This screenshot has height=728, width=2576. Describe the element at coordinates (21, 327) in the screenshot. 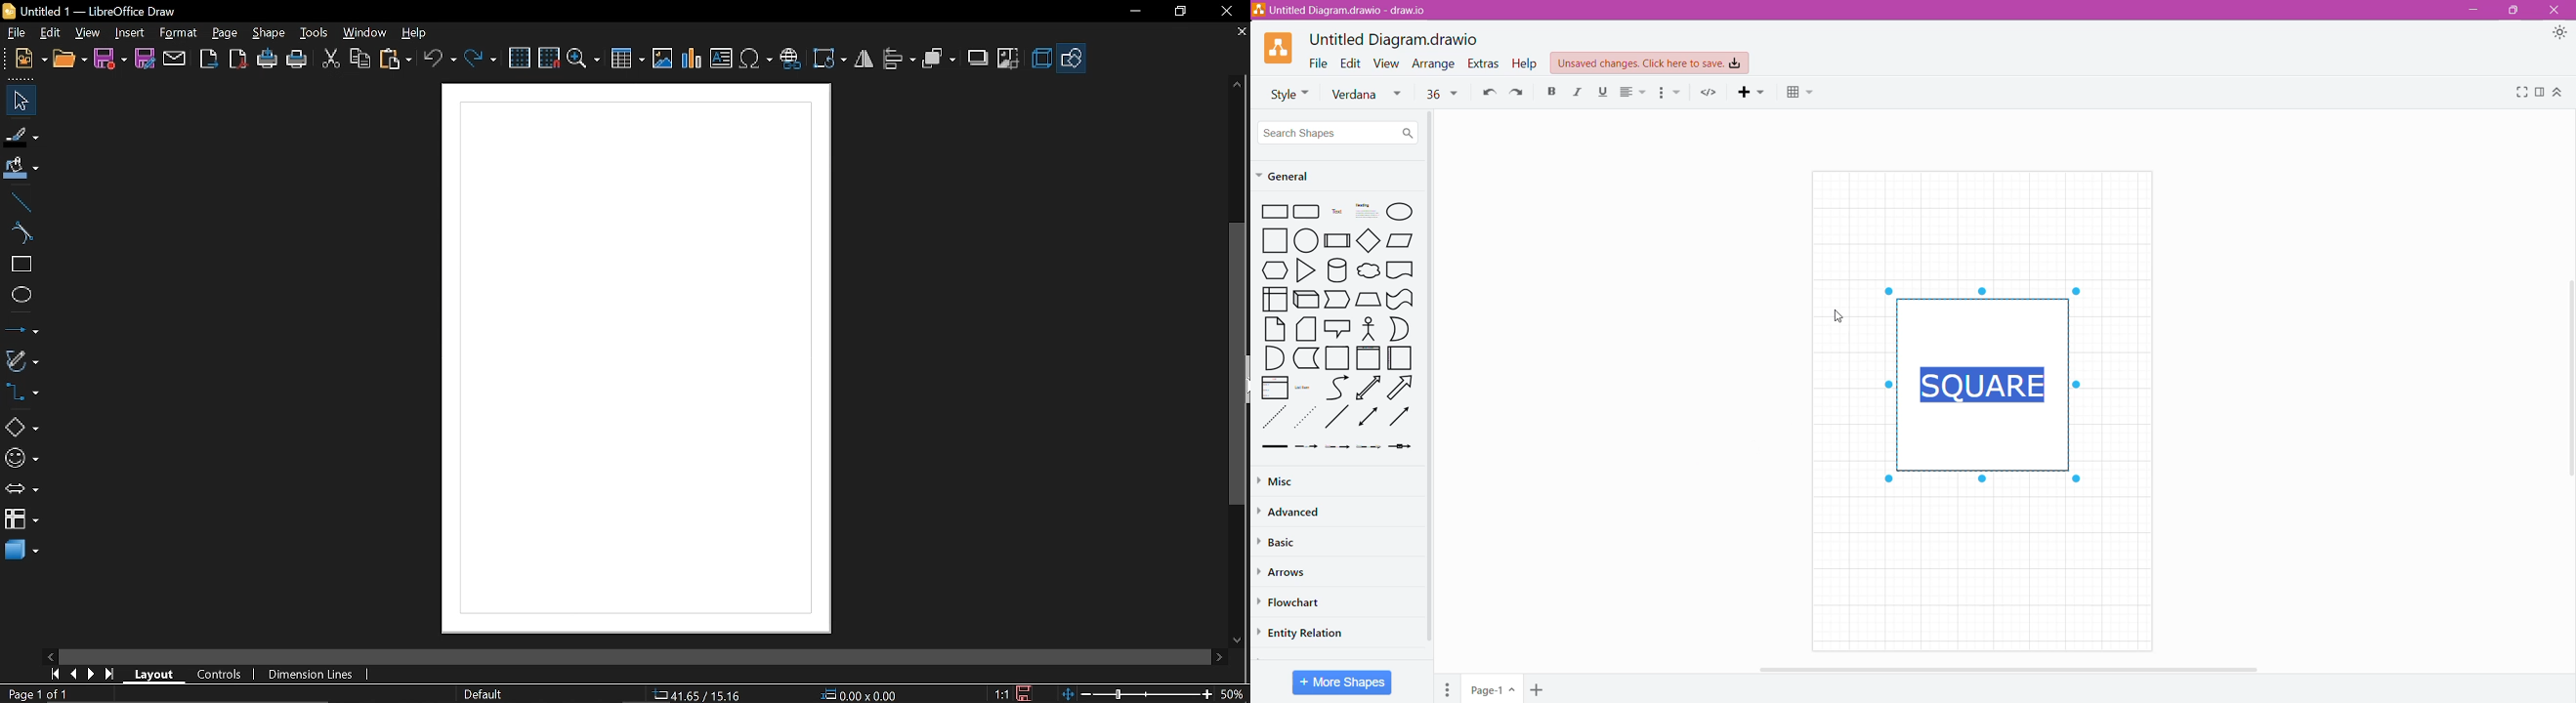

I see `lines and arrows` at that location.